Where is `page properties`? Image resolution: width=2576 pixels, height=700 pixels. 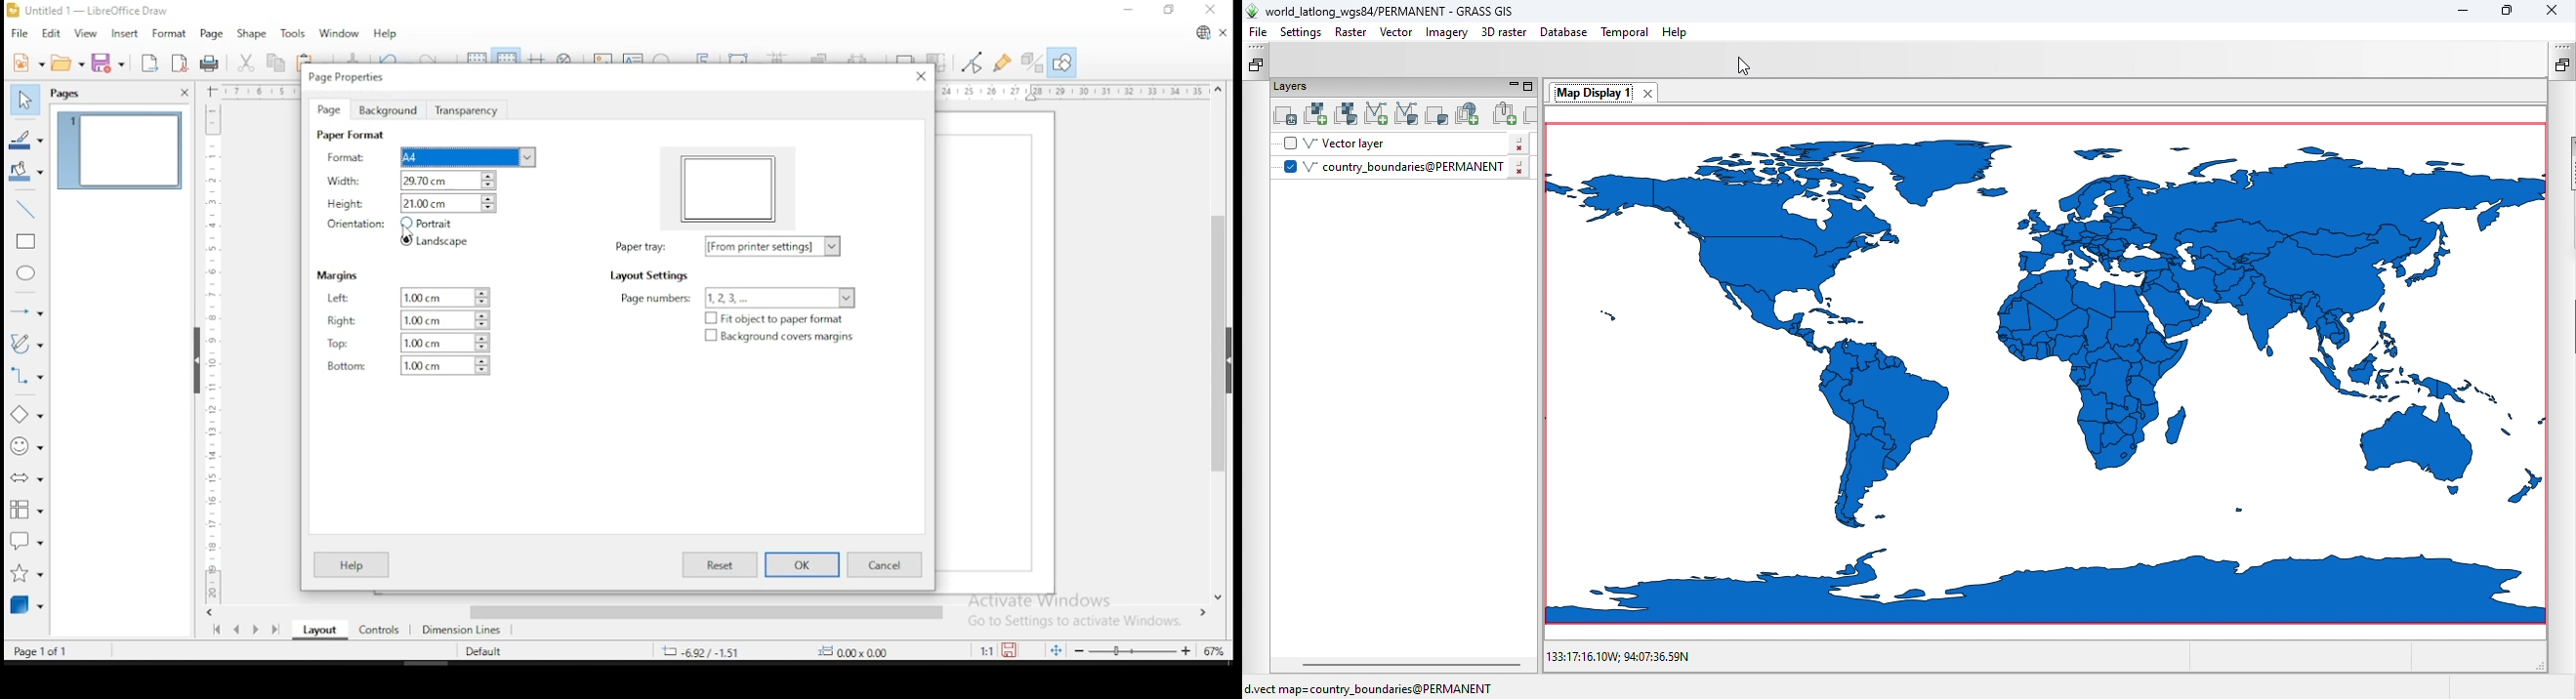 page properties is located at coordinates (364, 79).